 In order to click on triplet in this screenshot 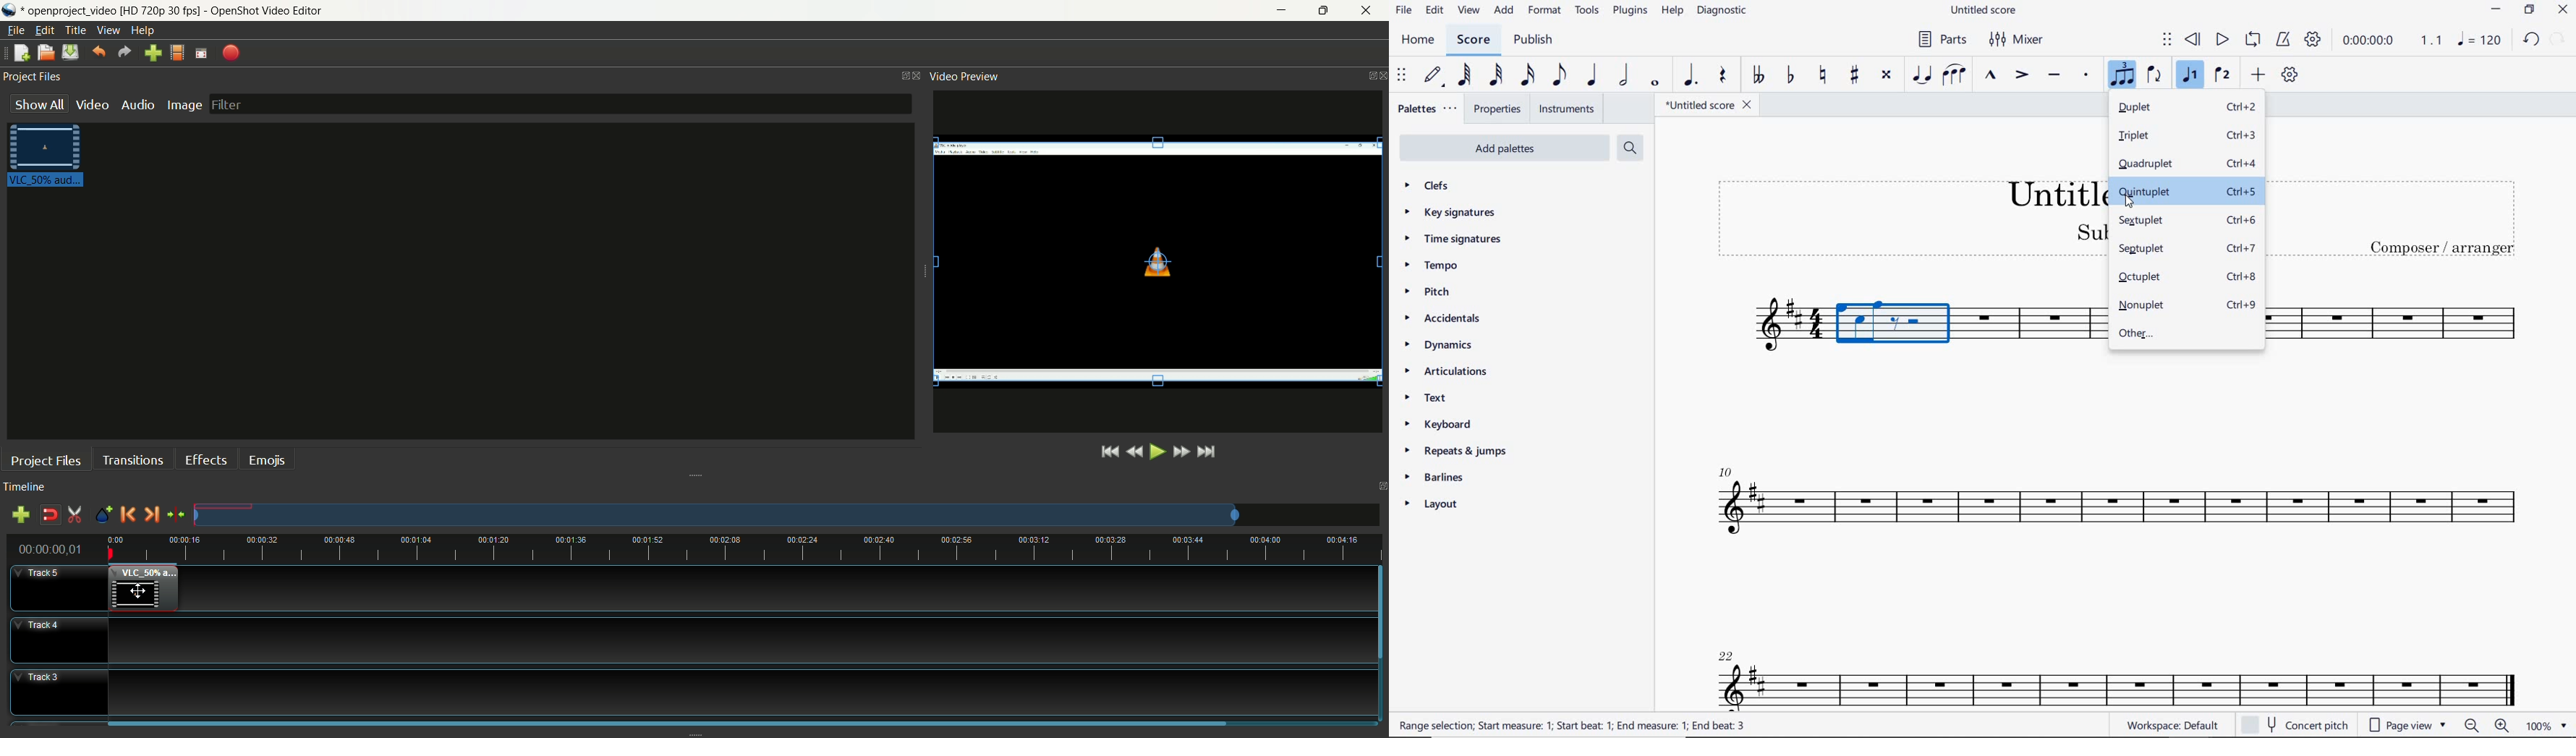, I will do `click(2187, 136)`.